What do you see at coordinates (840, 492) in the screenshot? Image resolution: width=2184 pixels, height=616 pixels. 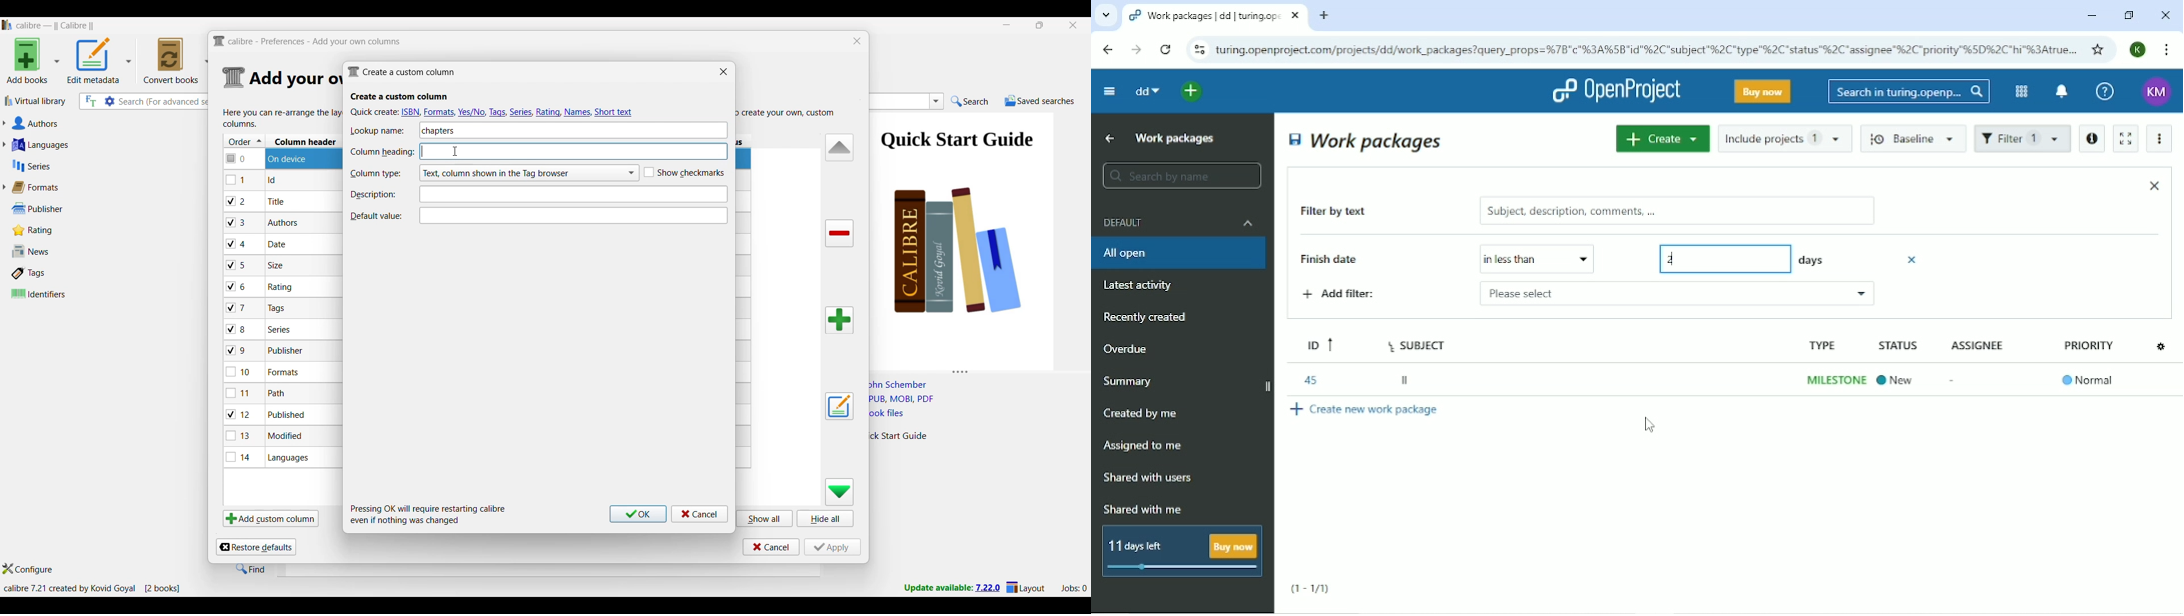 I see `Move row down` at bounding box center [840, 492].